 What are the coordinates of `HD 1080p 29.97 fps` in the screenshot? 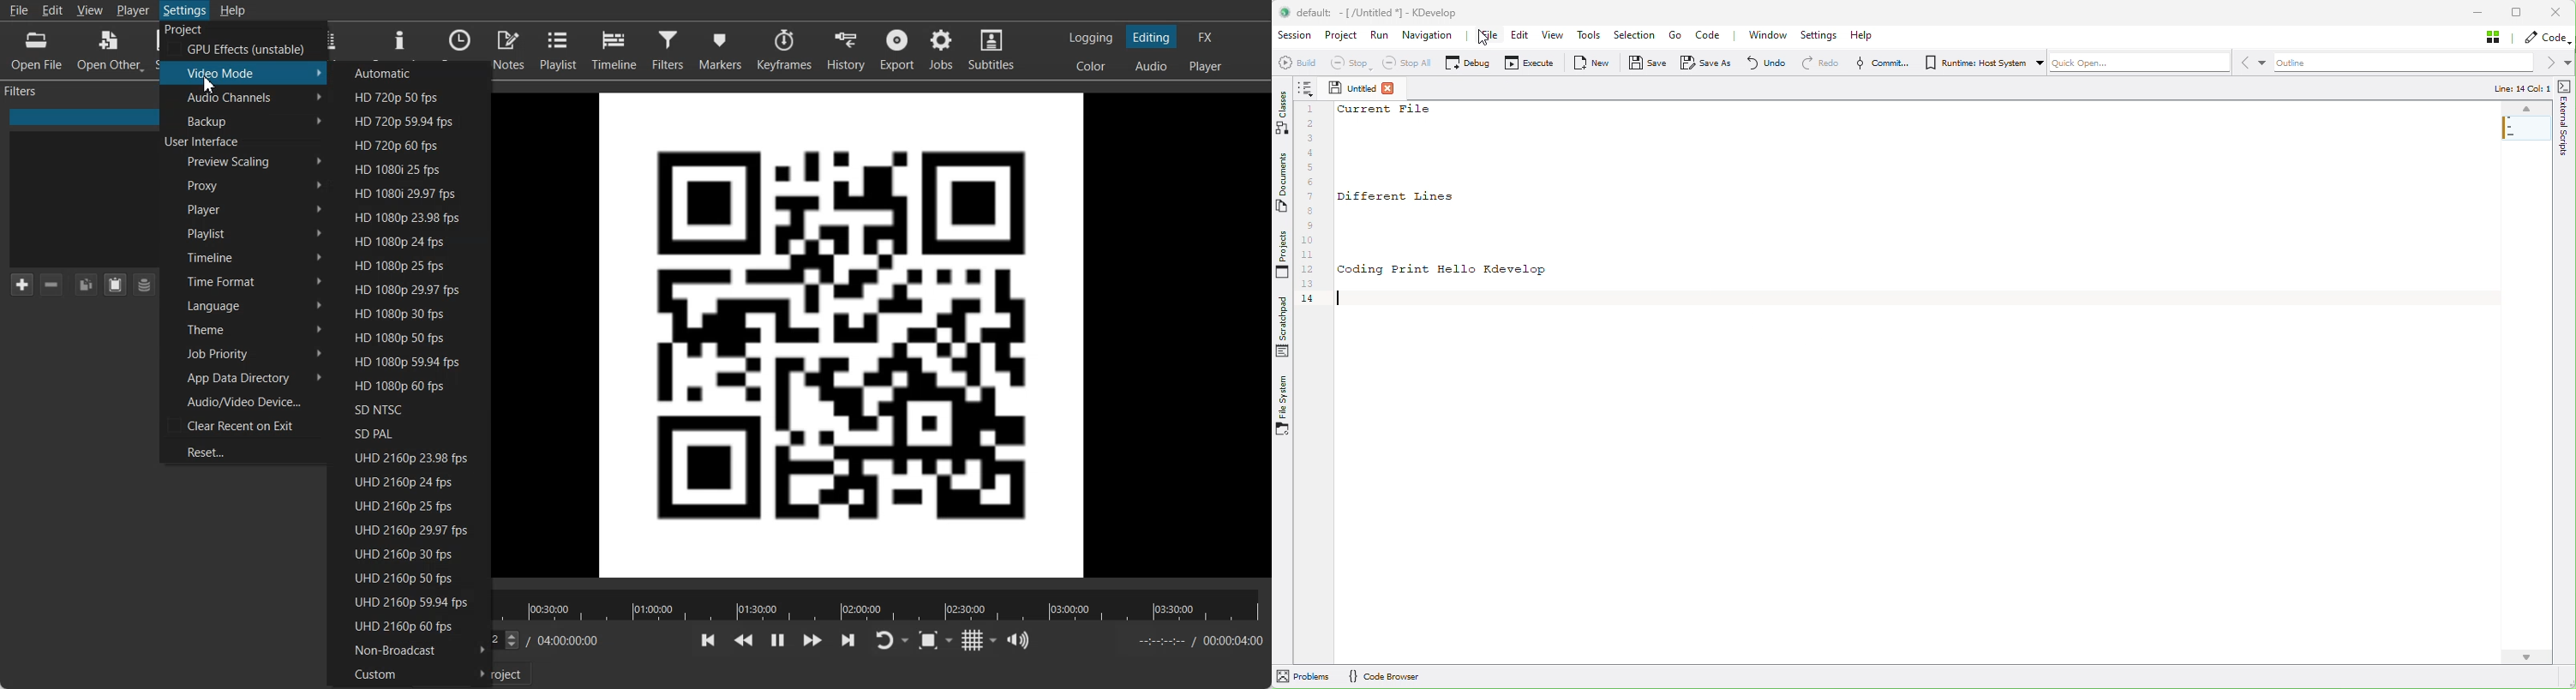 It's located at (405, 288).